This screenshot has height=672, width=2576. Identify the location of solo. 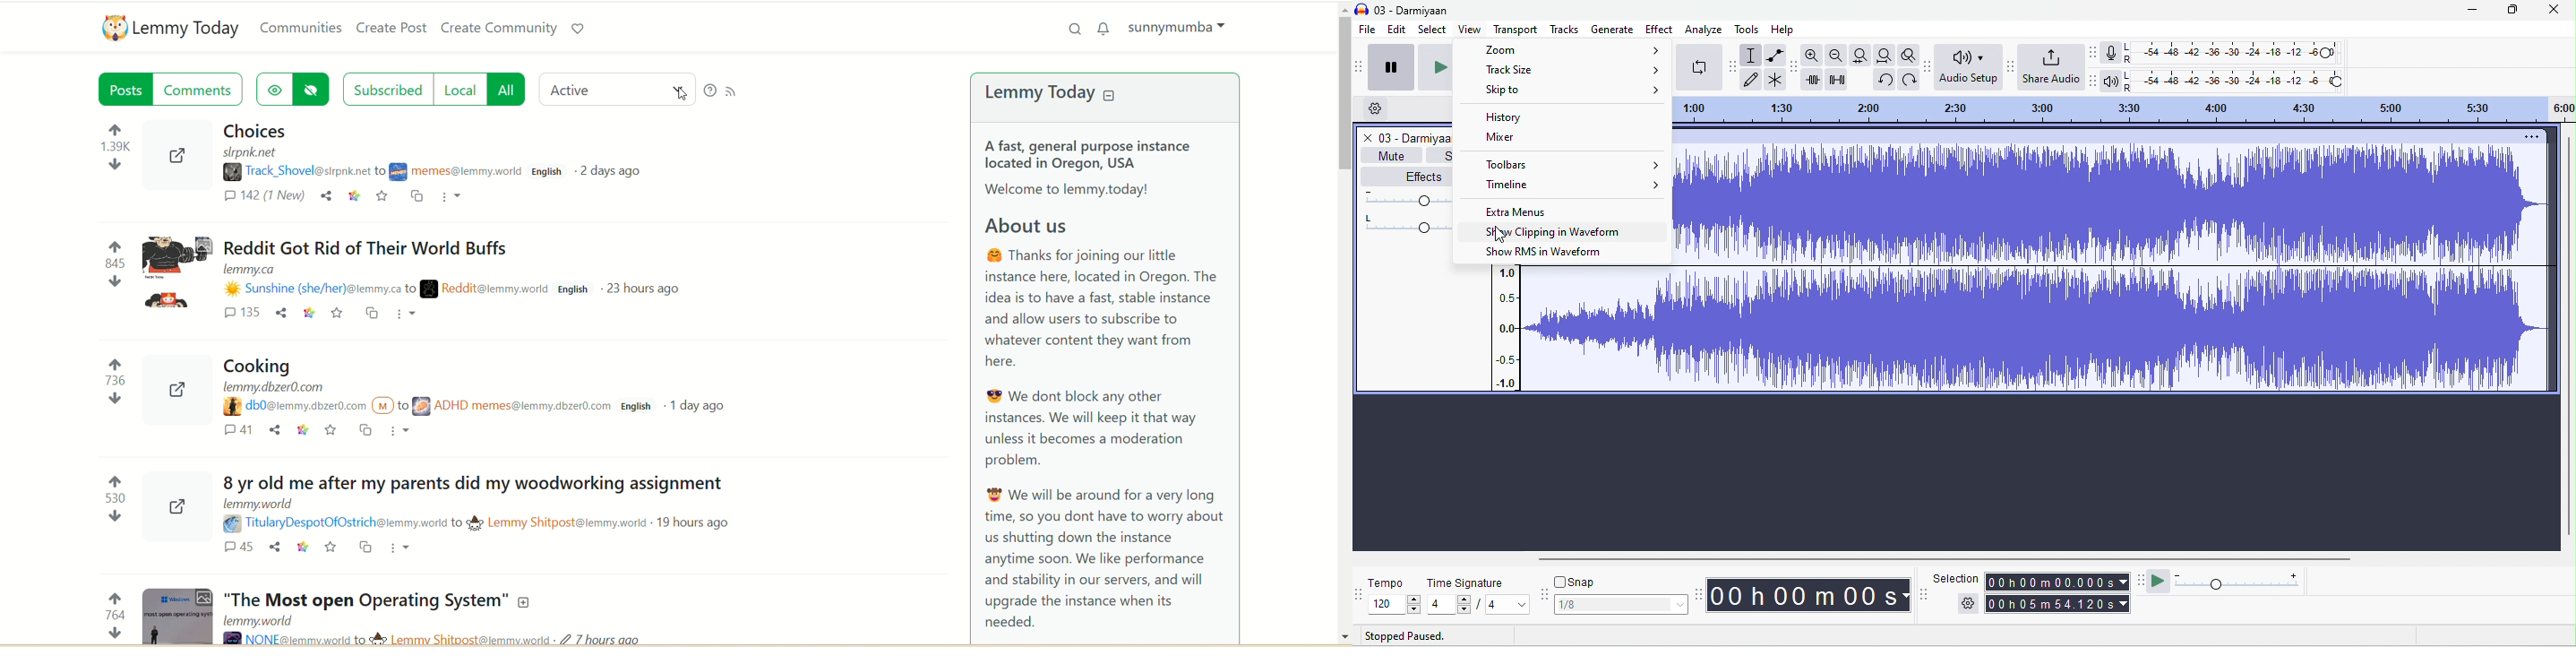
(1445, 156).